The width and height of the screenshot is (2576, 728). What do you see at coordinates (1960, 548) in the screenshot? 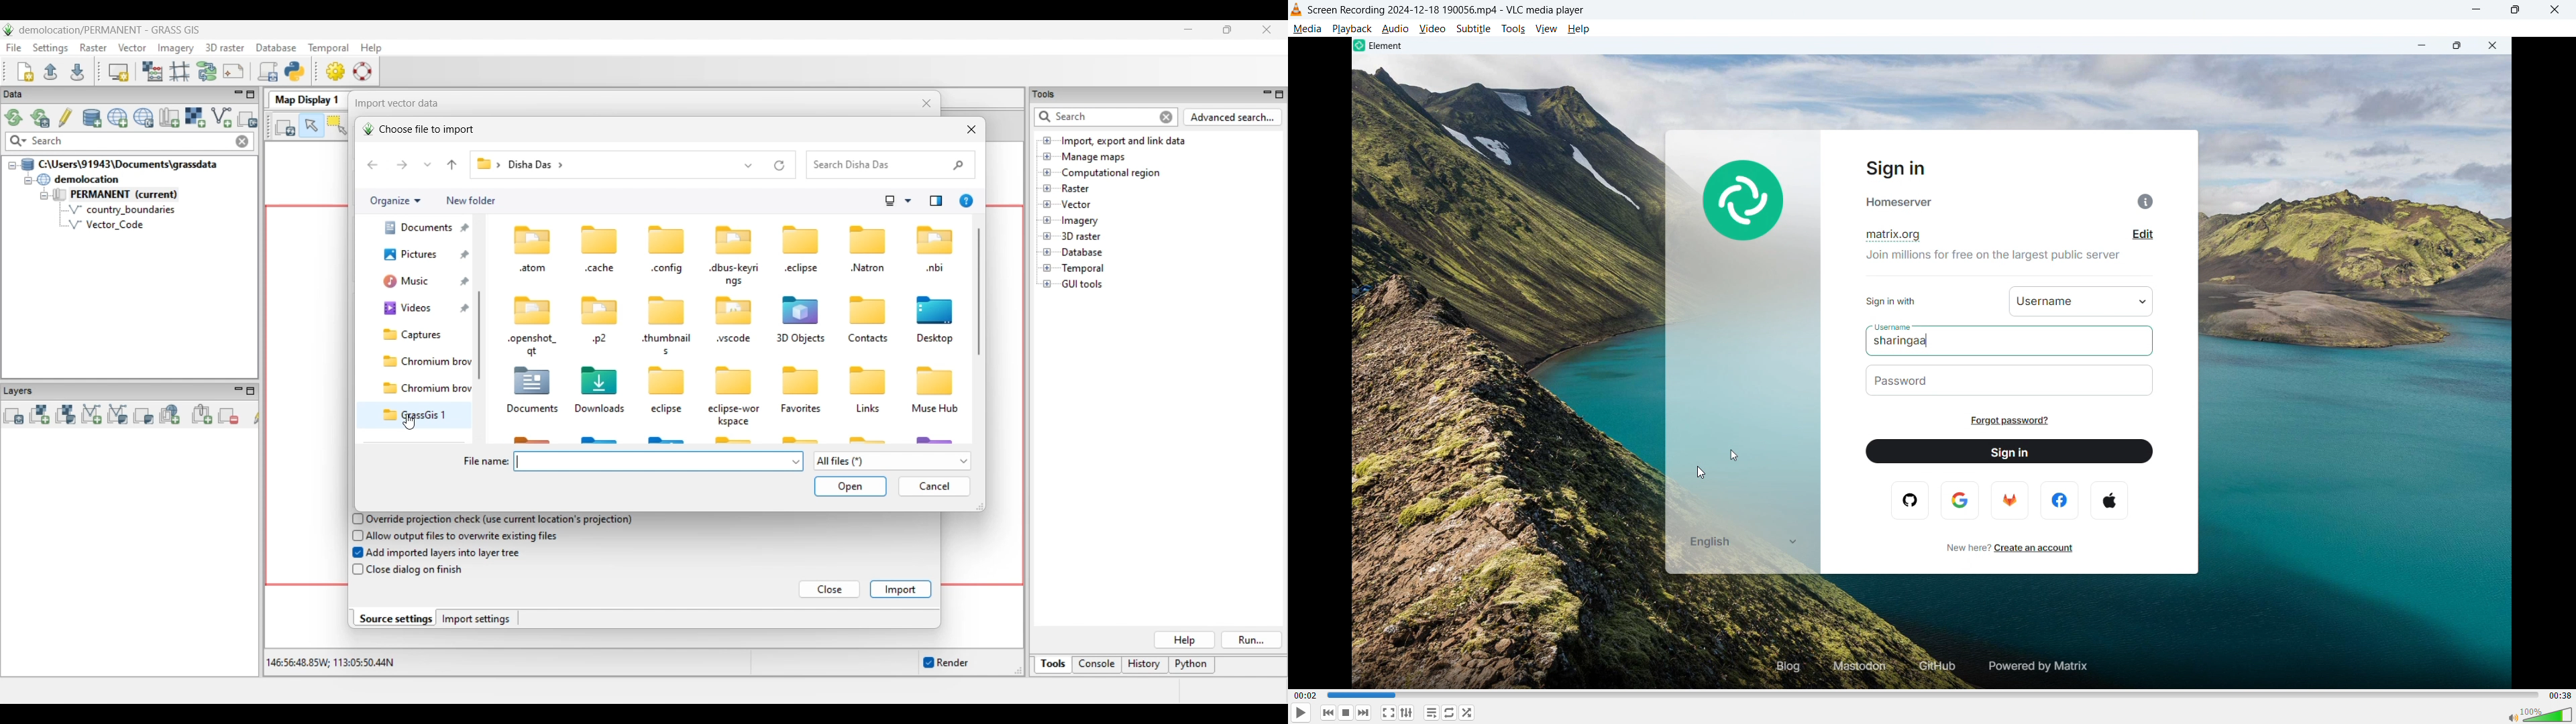
I see `New here?` at bounding box center [1960, 548].